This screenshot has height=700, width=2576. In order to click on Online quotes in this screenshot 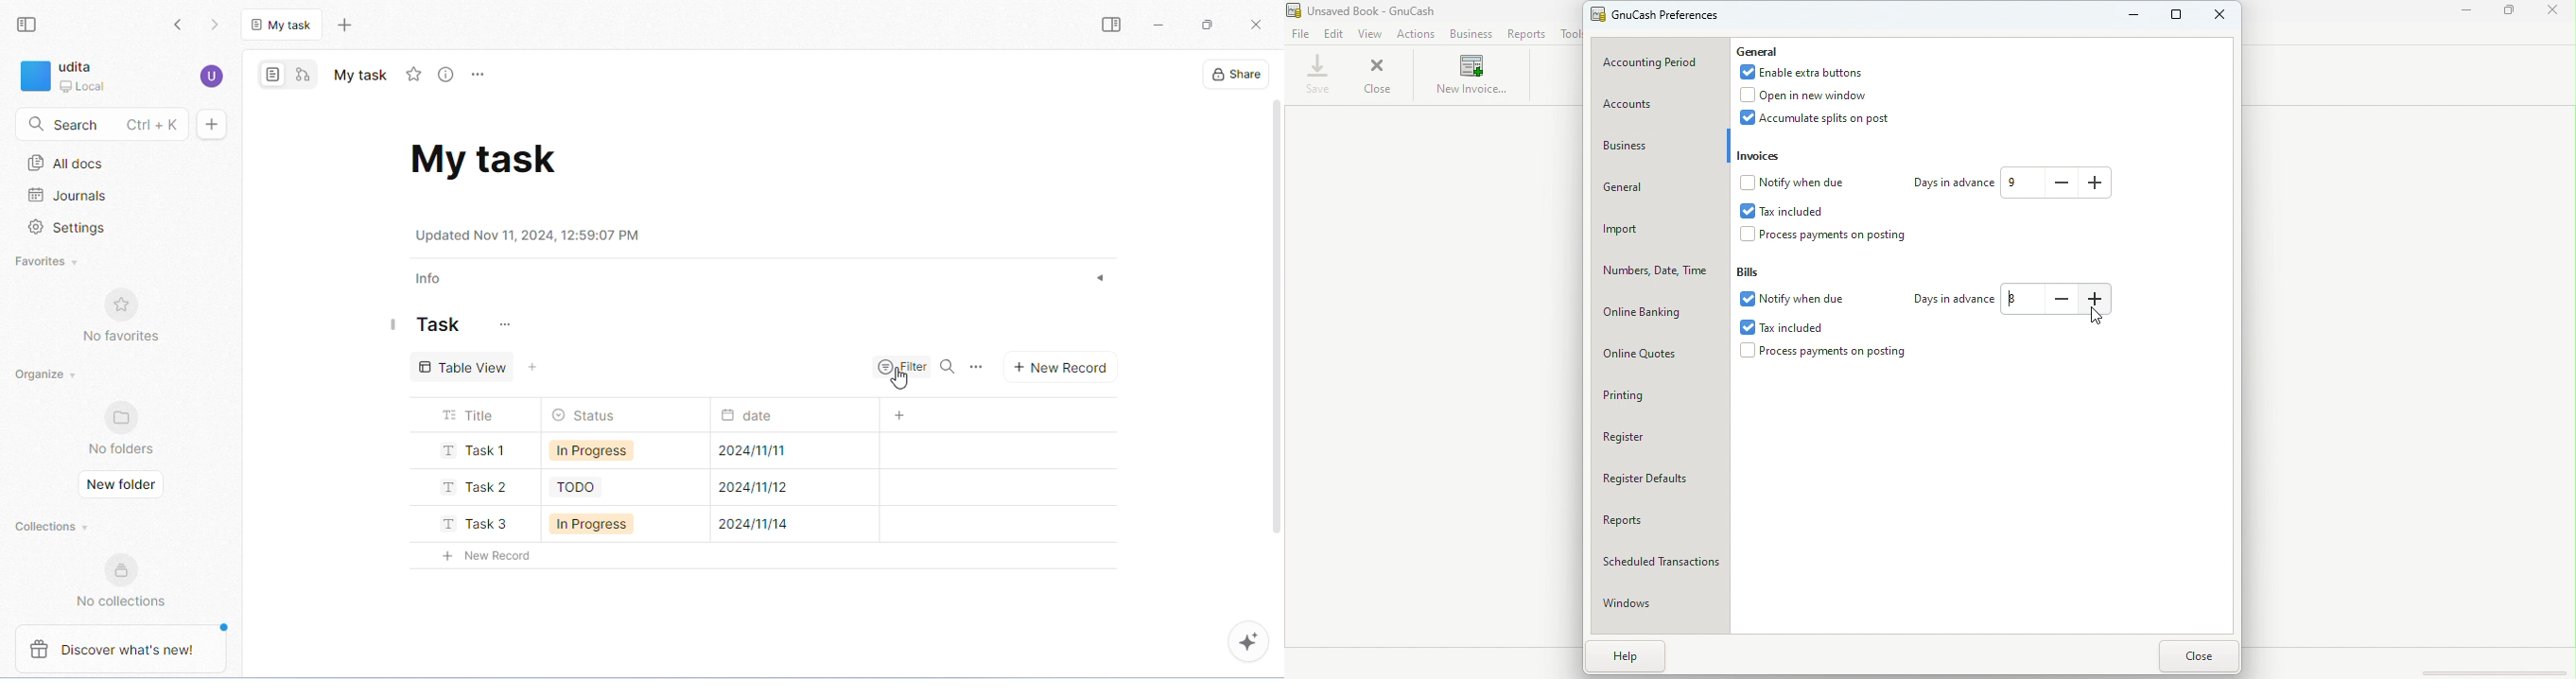, I will do `click(1661, 353)`.